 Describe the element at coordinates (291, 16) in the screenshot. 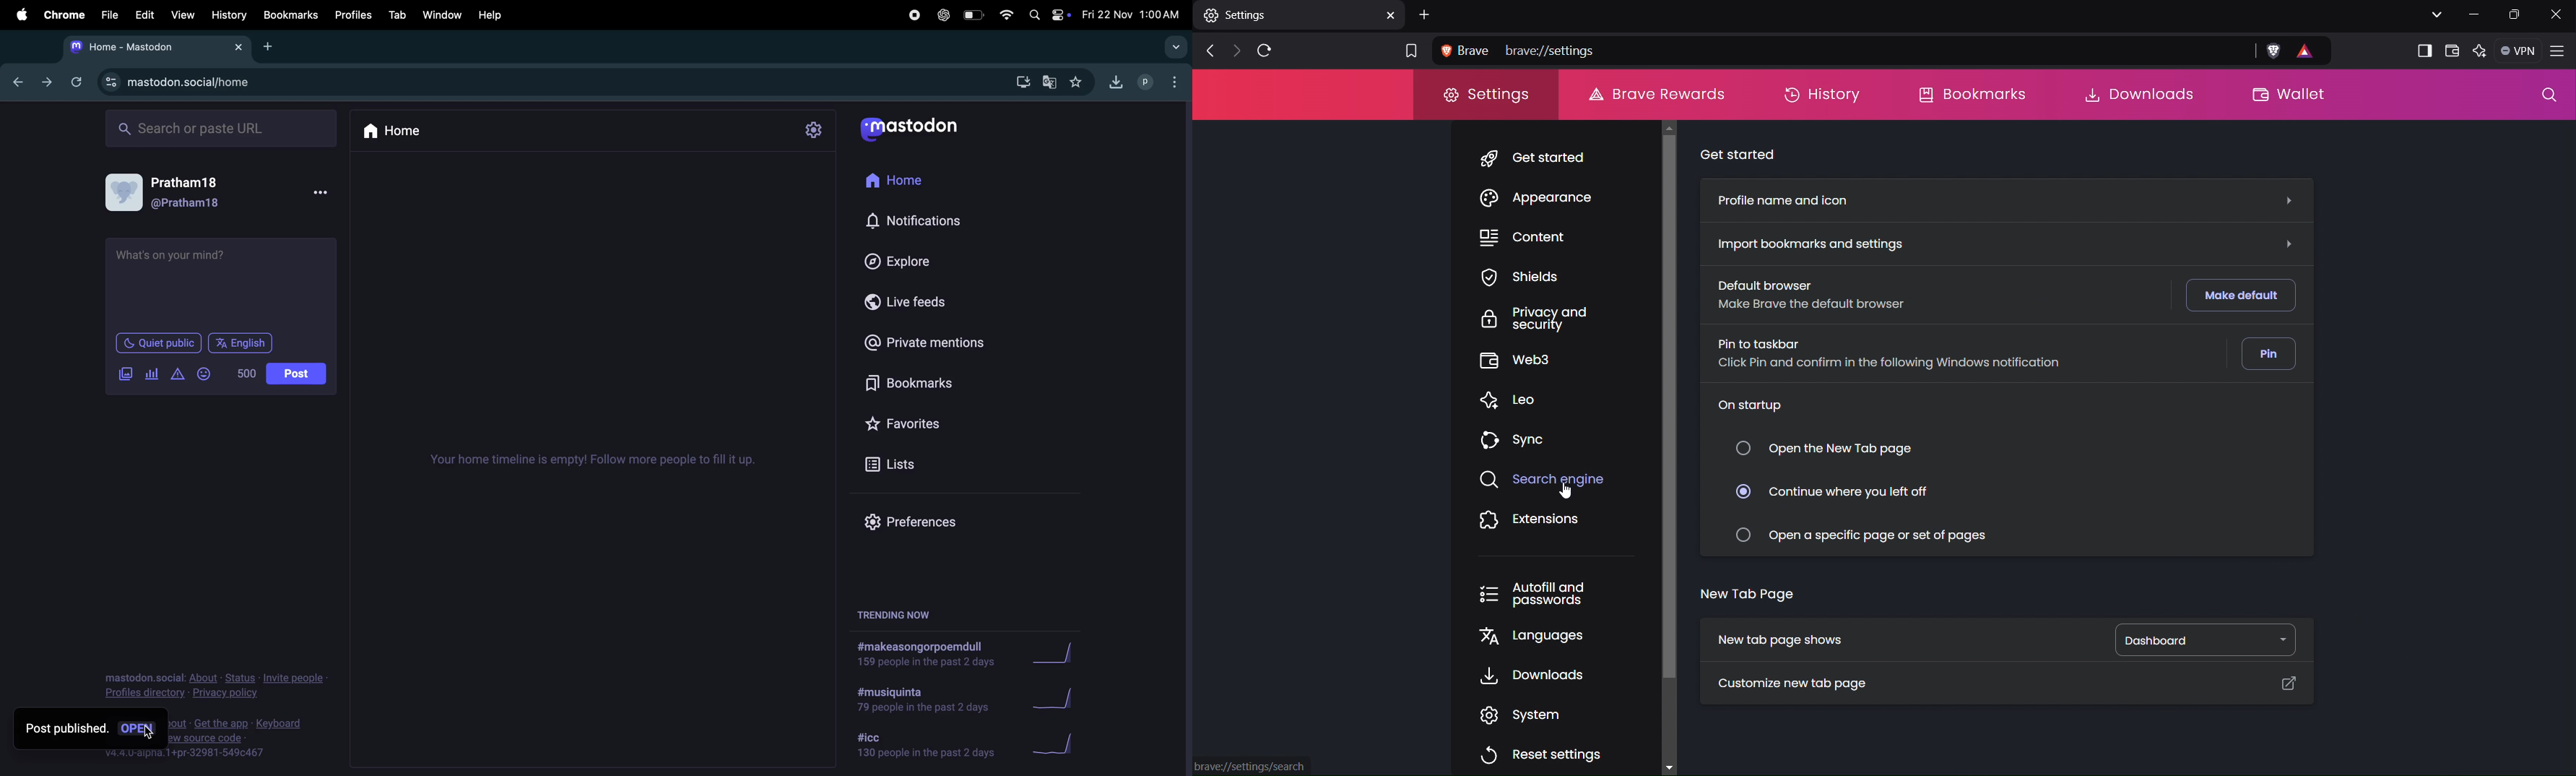

I see `book marks` at that location.